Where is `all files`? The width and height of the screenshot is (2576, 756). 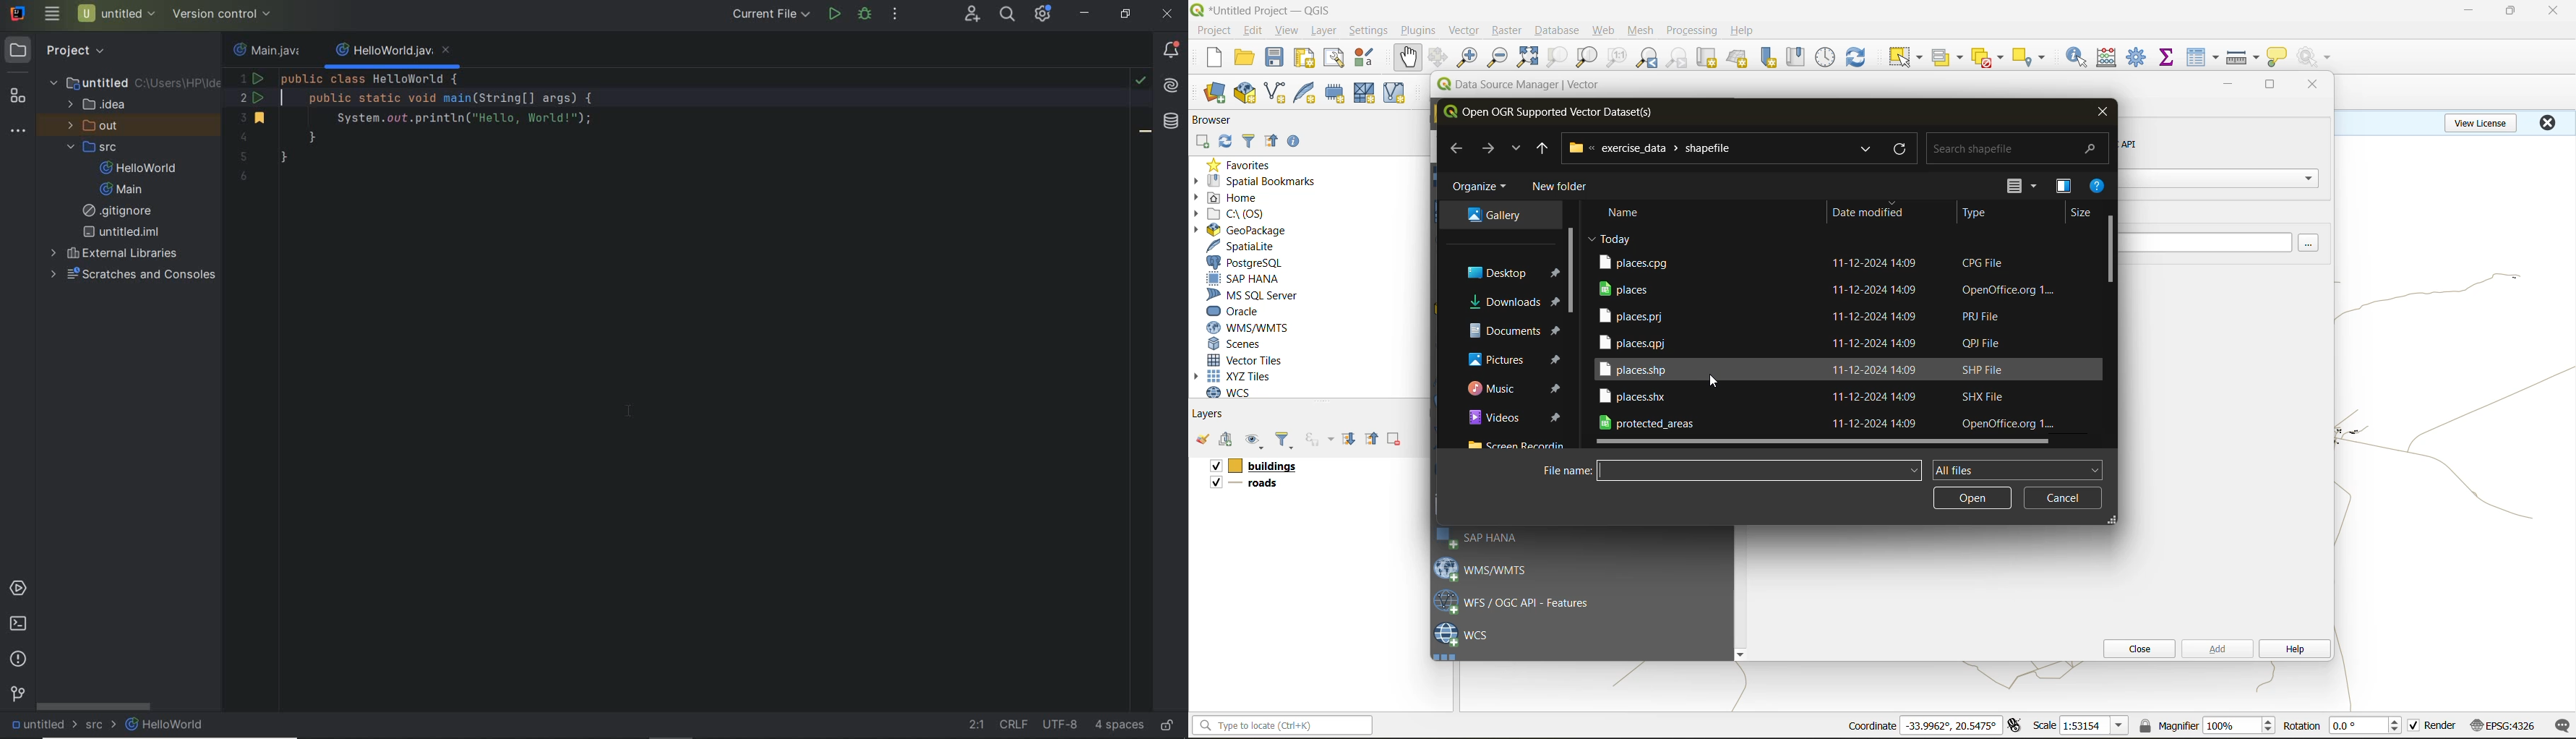
all files is located at coordinates (2016, 469).